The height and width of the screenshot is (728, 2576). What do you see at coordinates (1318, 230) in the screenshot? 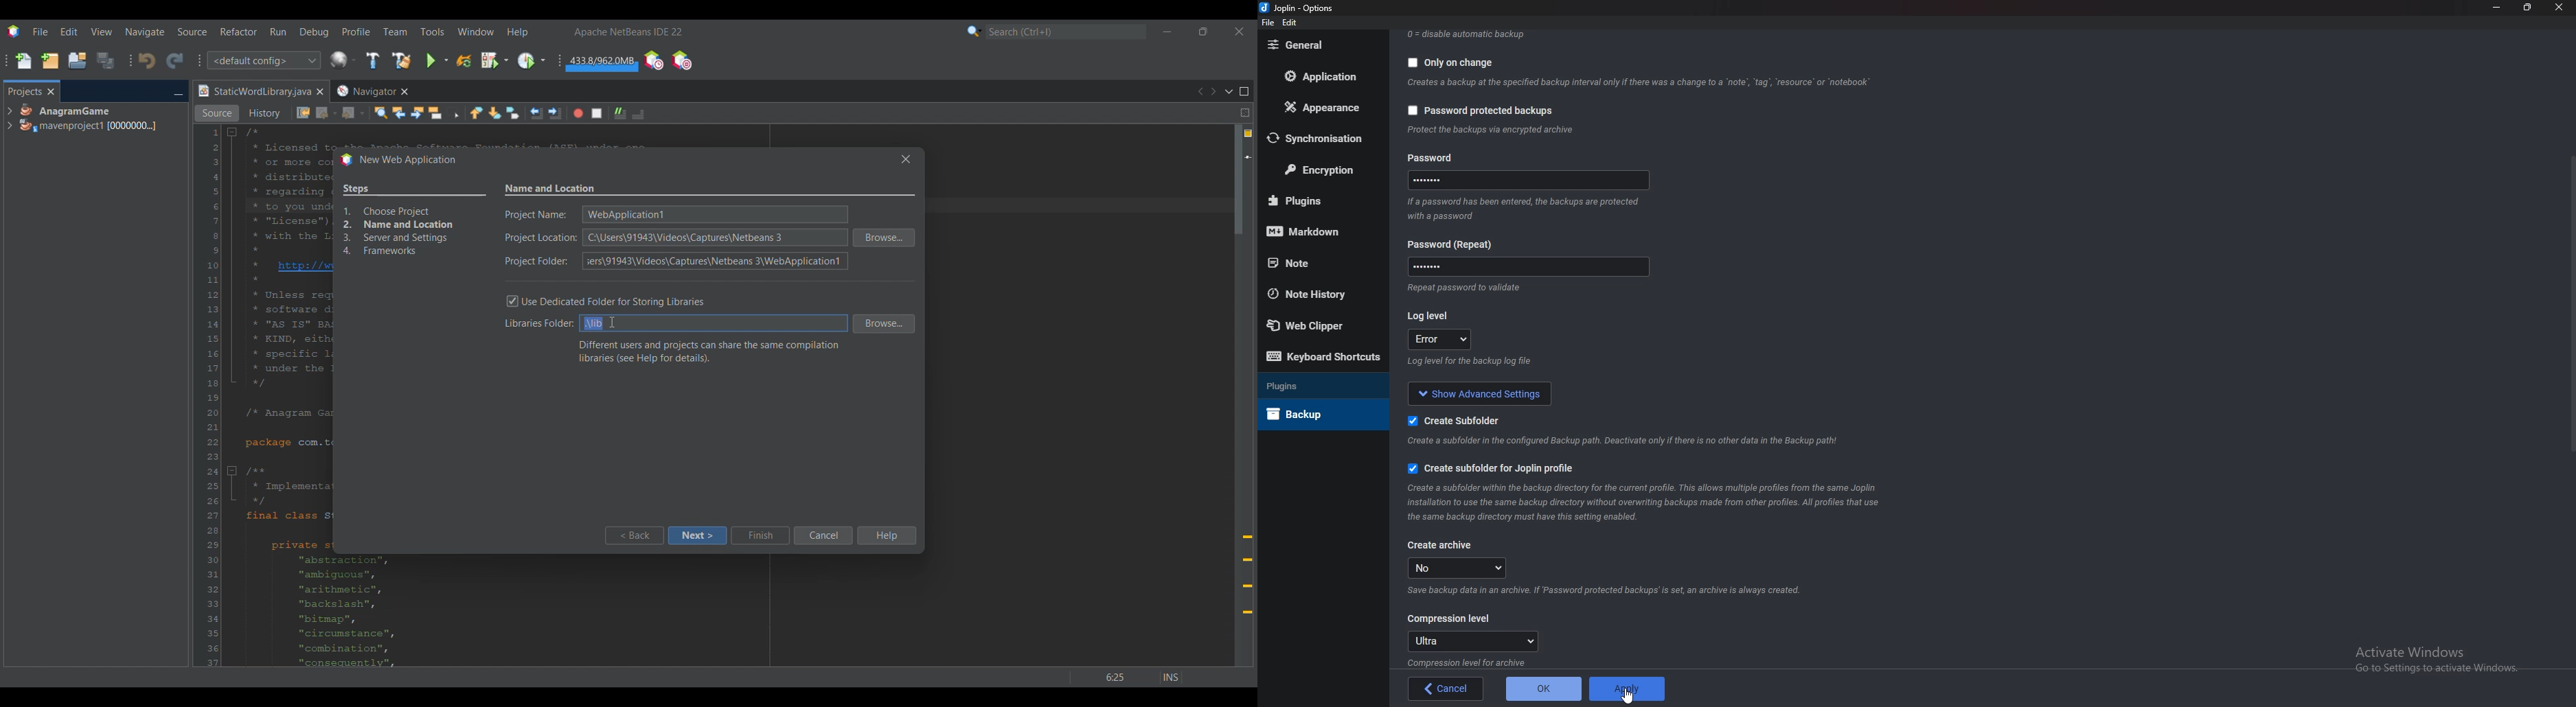
I see `markdown` at bounding box center [1318, 230].